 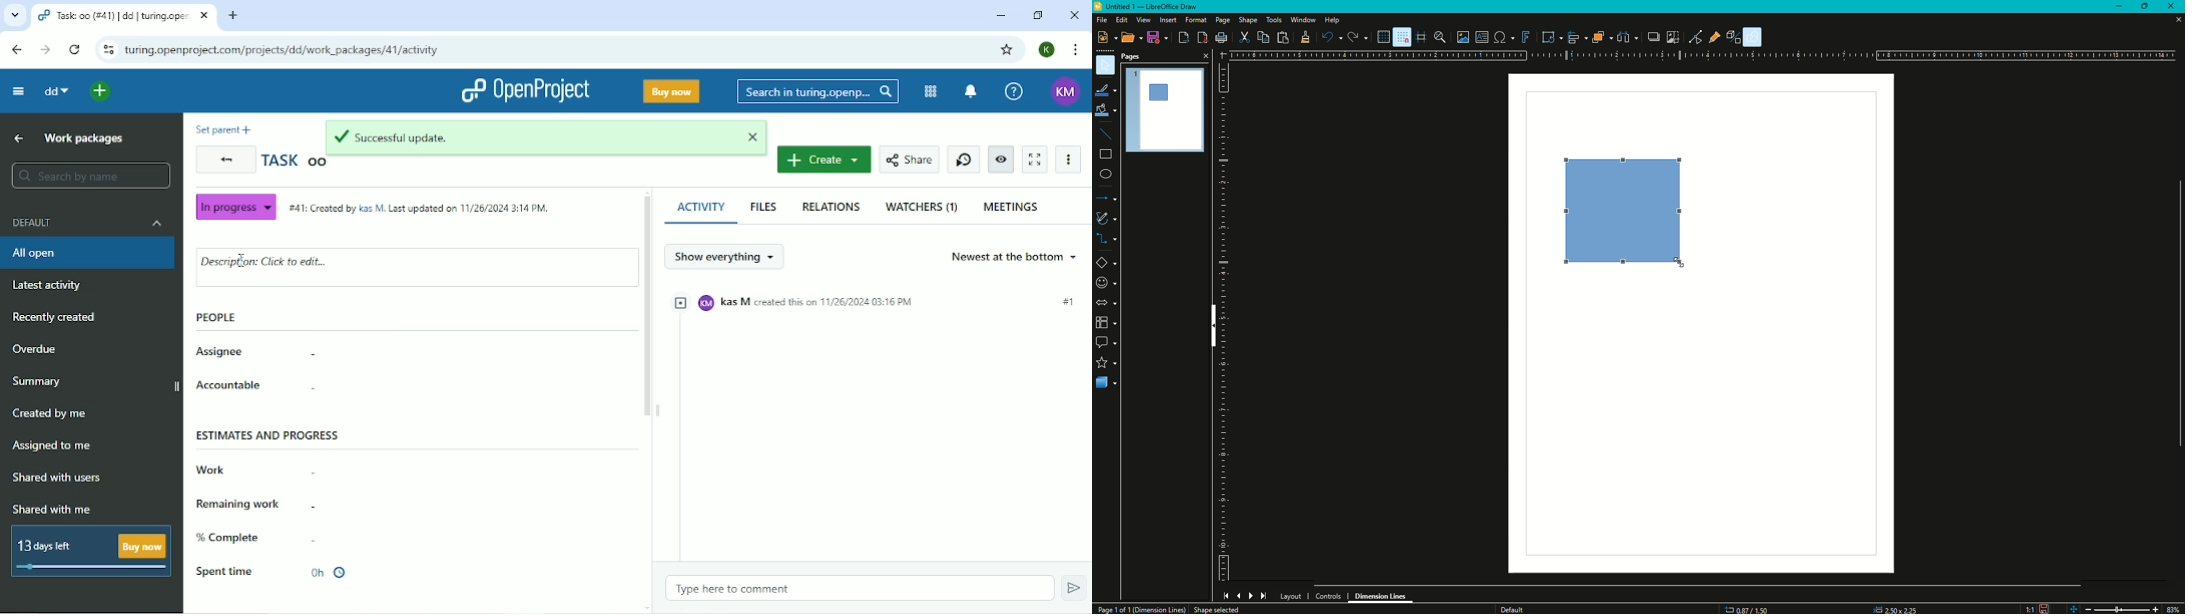 I want to click on Close, so click(x=2174, y=7).